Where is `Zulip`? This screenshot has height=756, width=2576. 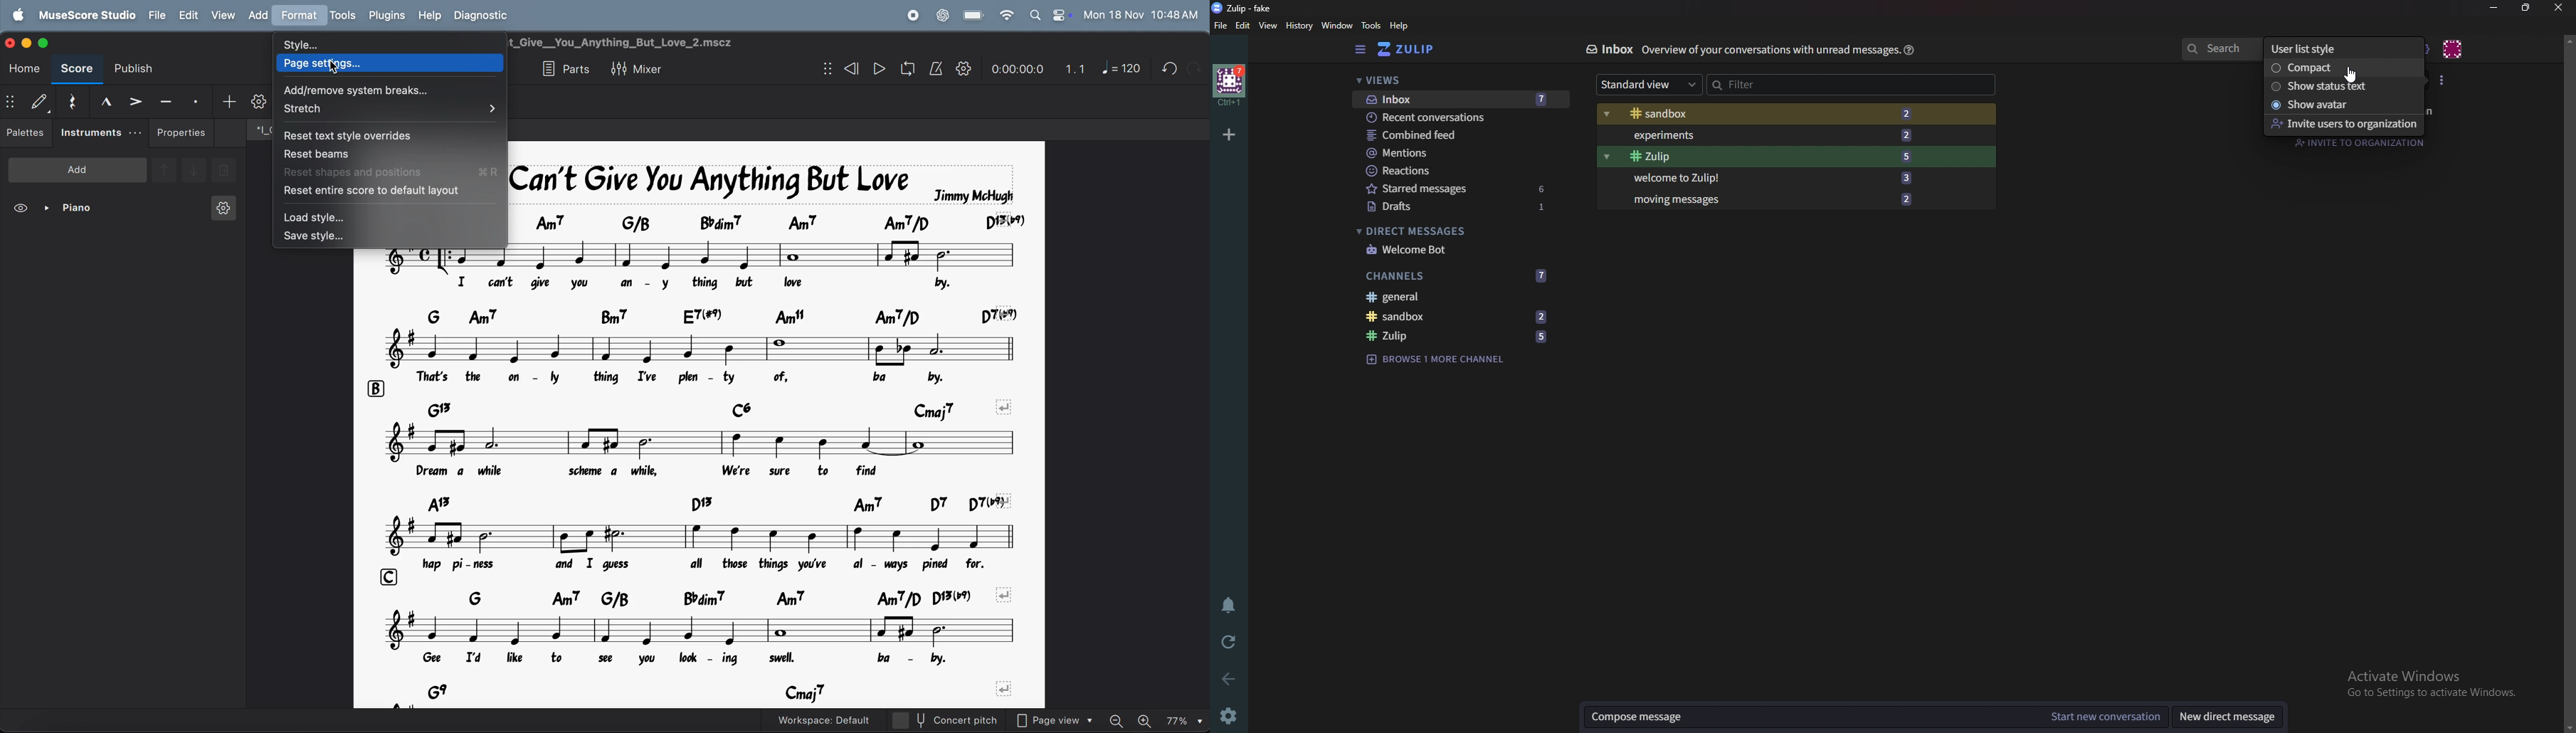 Zulip is located at coordinates (1457, 337).